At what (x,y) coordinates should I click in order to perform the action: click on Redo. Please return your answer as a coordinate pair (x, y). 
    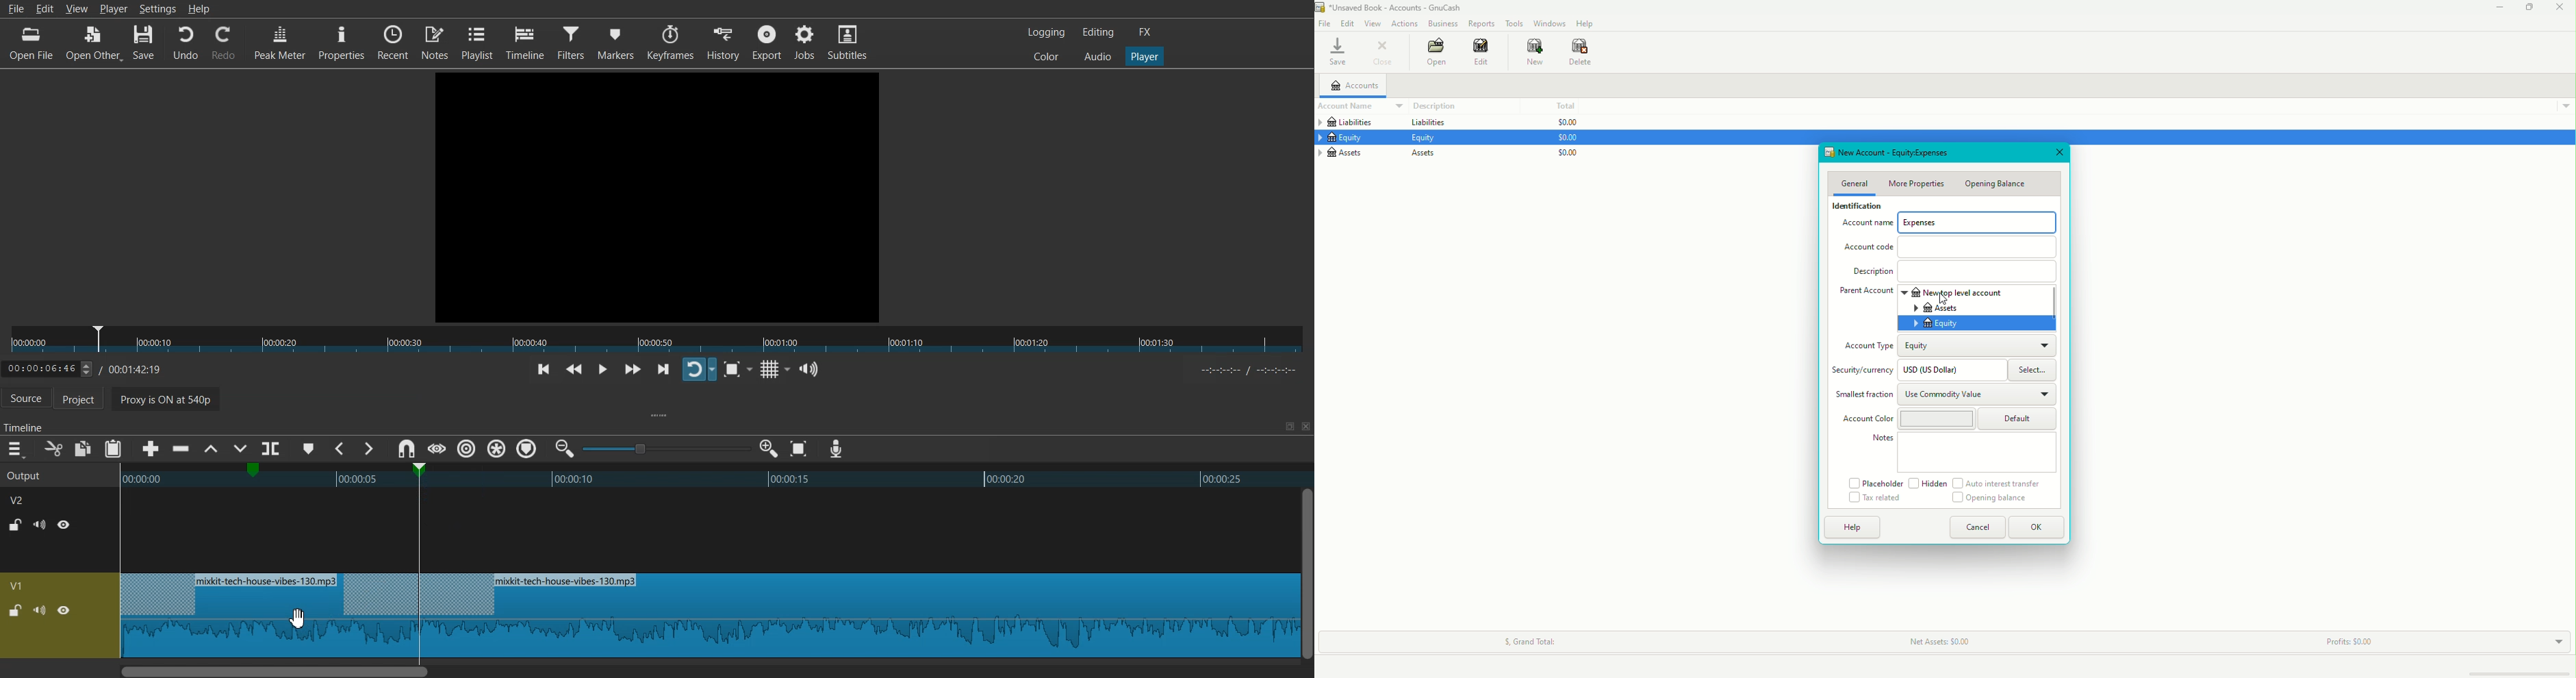
    Looking at the image, I should click on (224, 43).